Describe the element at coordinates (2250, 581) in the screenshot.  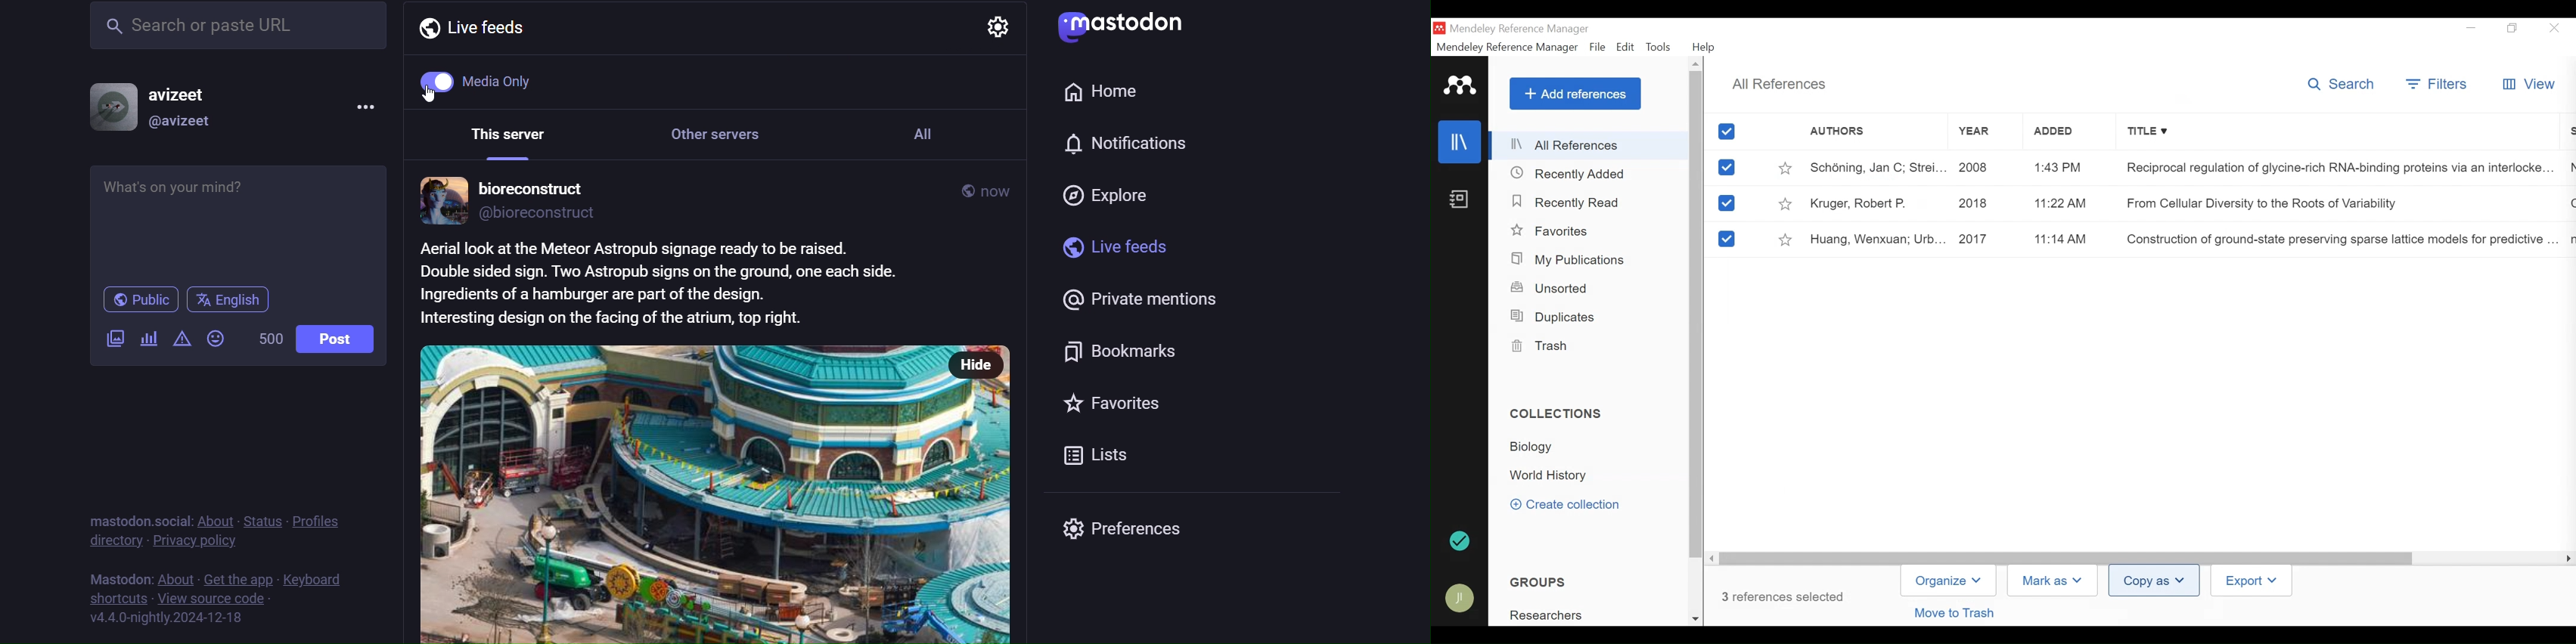
I see `Export` at that location.